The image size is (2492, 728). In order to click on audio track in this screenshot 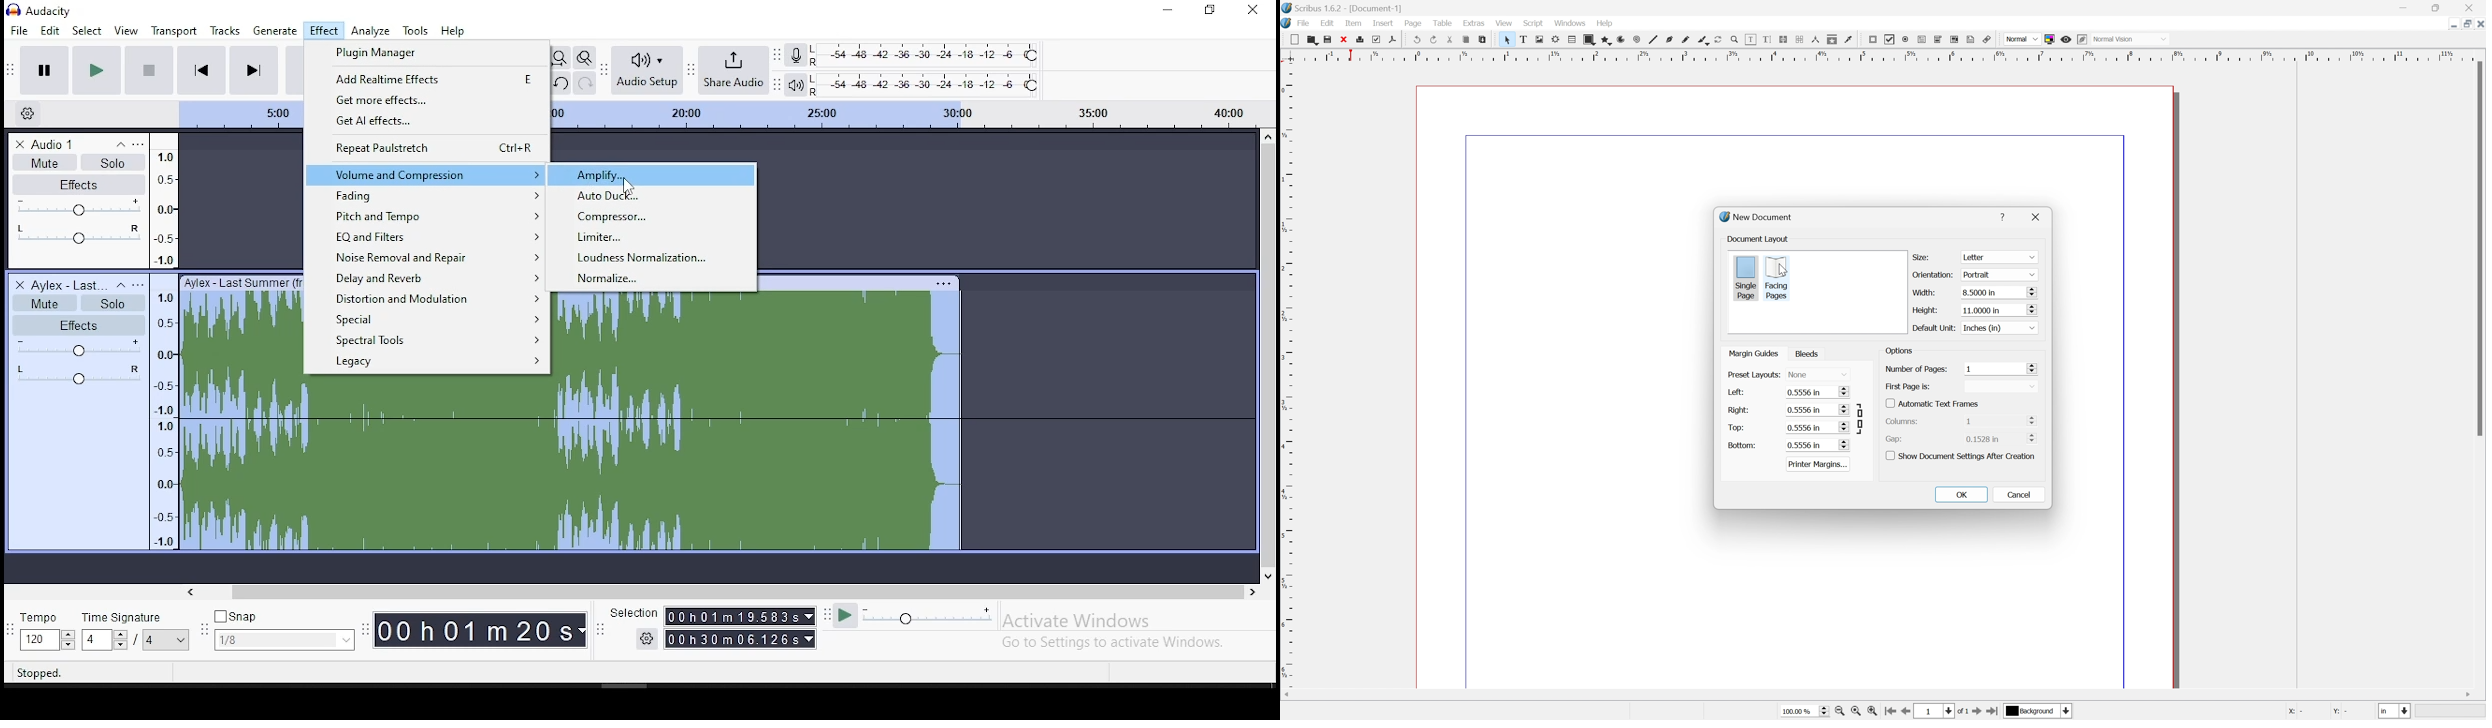, I will do `click(765, 336)`.